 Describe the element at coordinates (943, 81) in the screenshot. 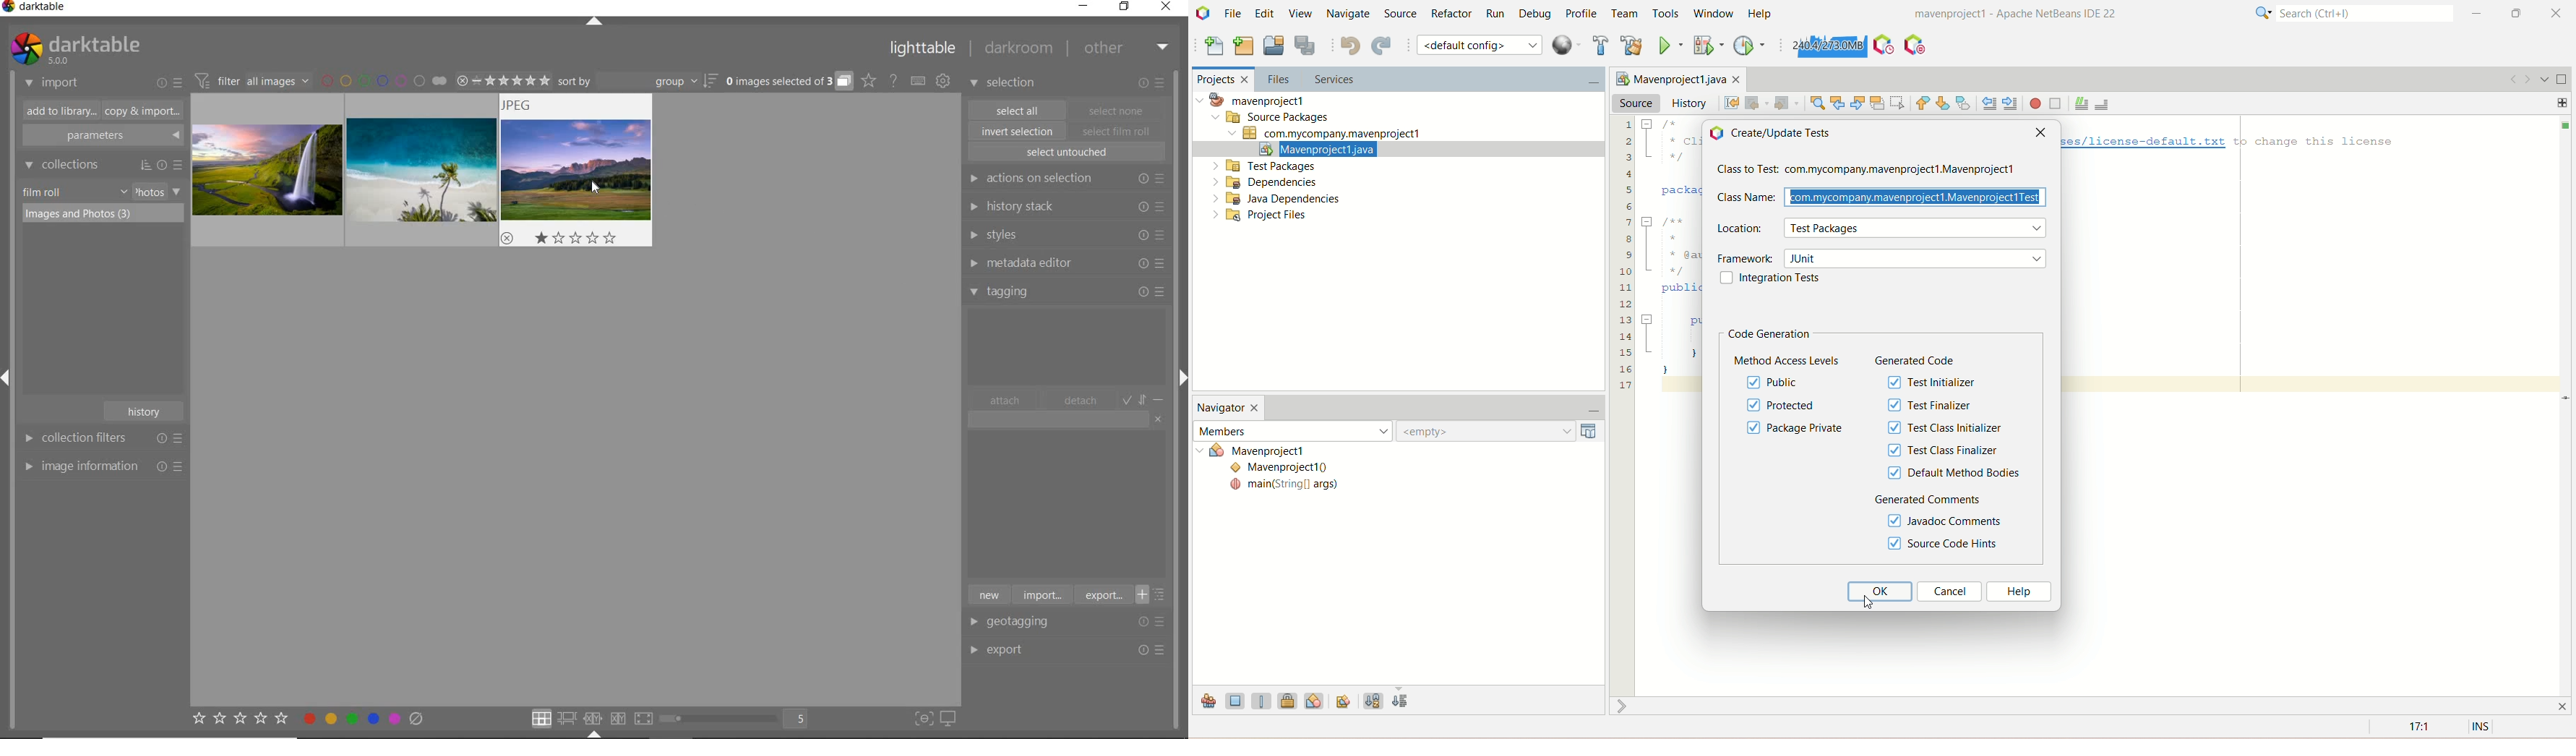

I see `show global preferences` at that location.